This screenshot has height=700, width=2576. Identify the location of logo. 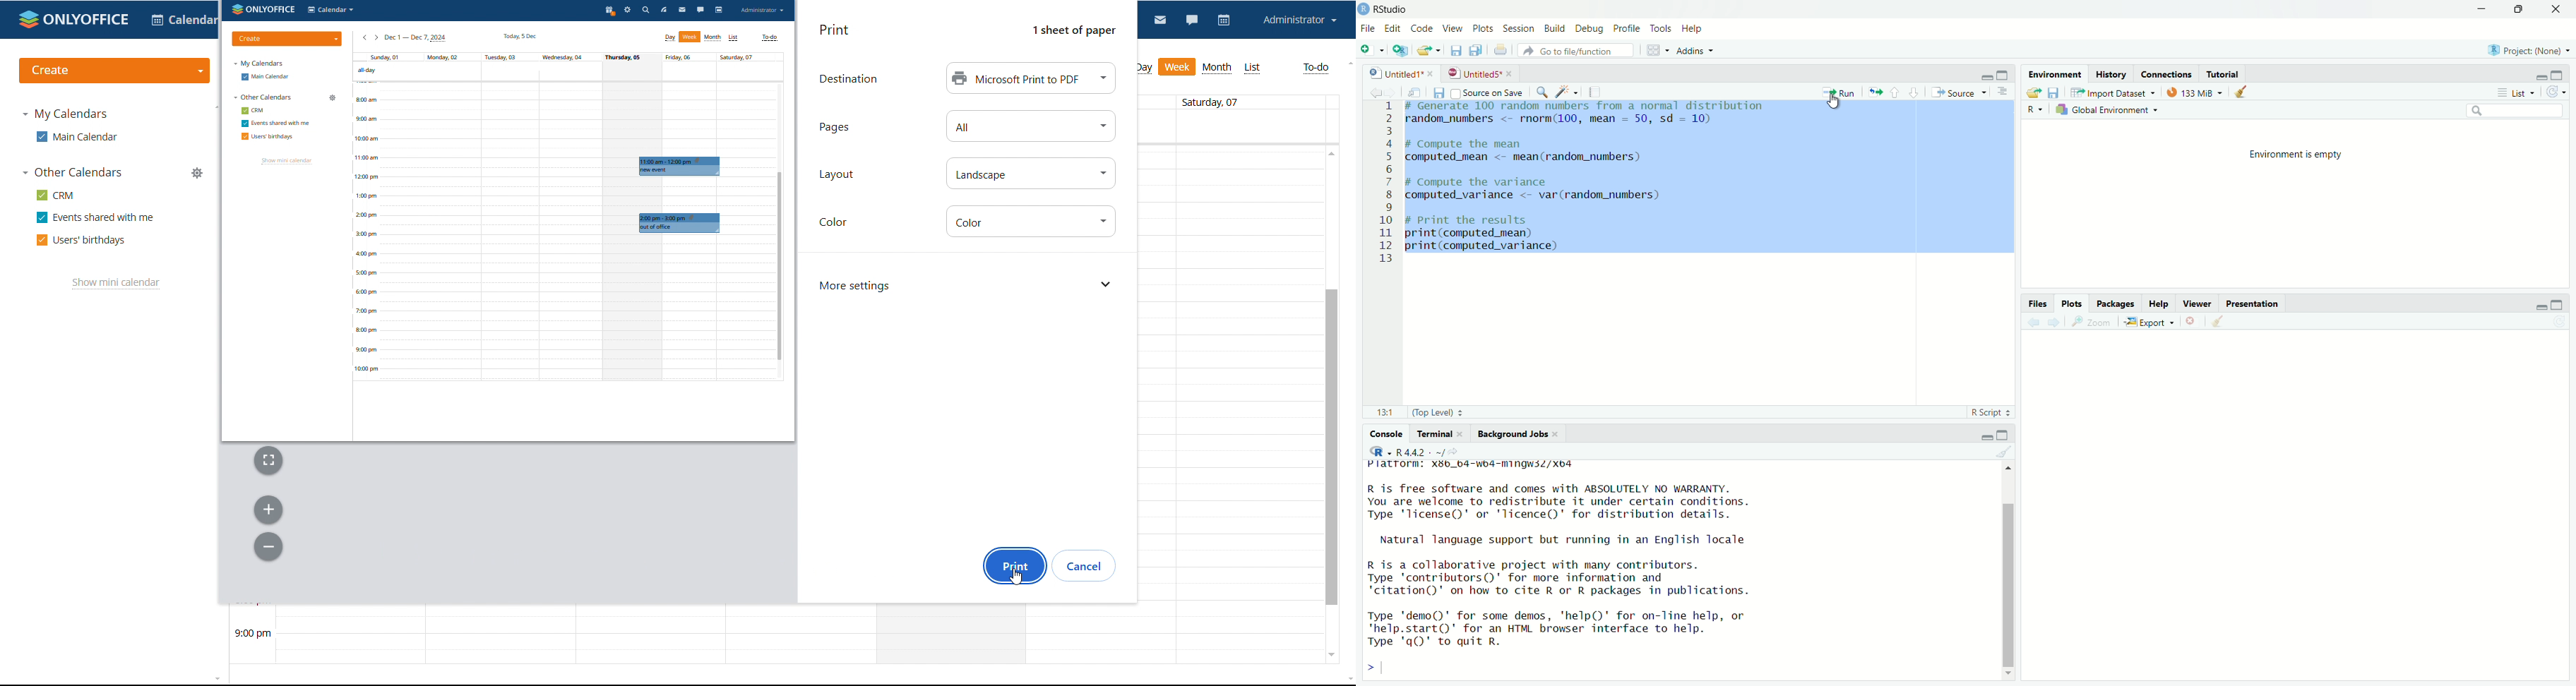
(1363, 9).